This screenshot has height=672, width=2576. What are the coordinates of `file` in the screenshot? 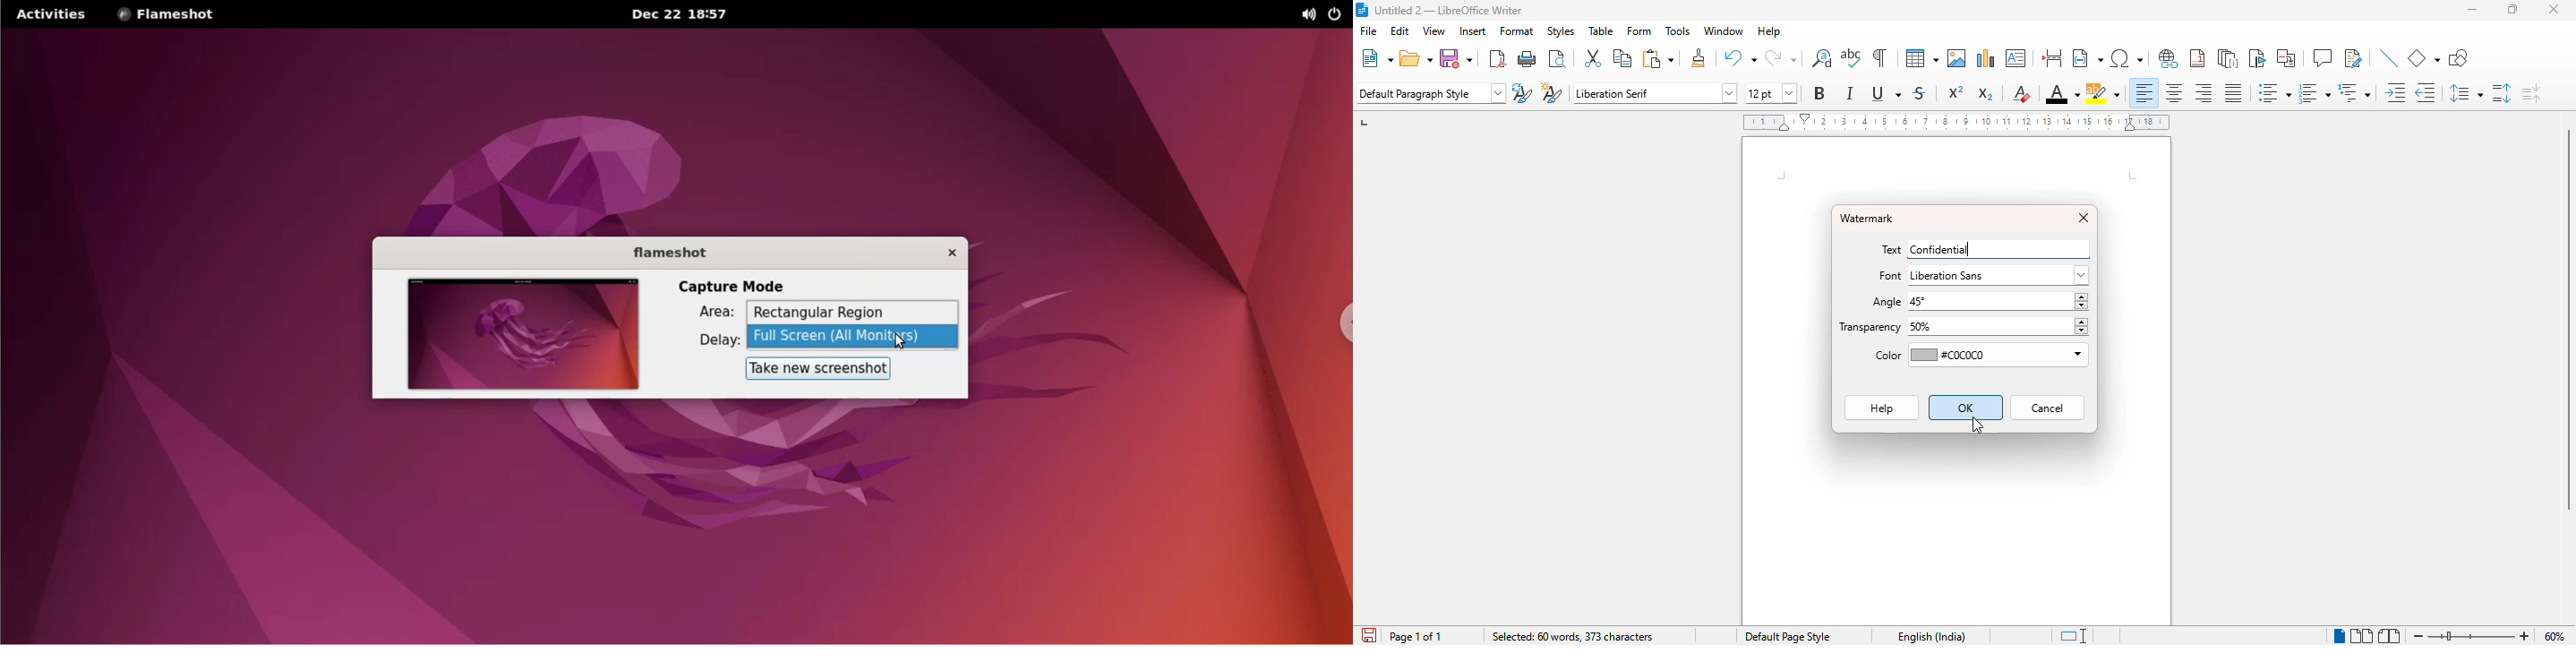 It's located at (1370, 30).